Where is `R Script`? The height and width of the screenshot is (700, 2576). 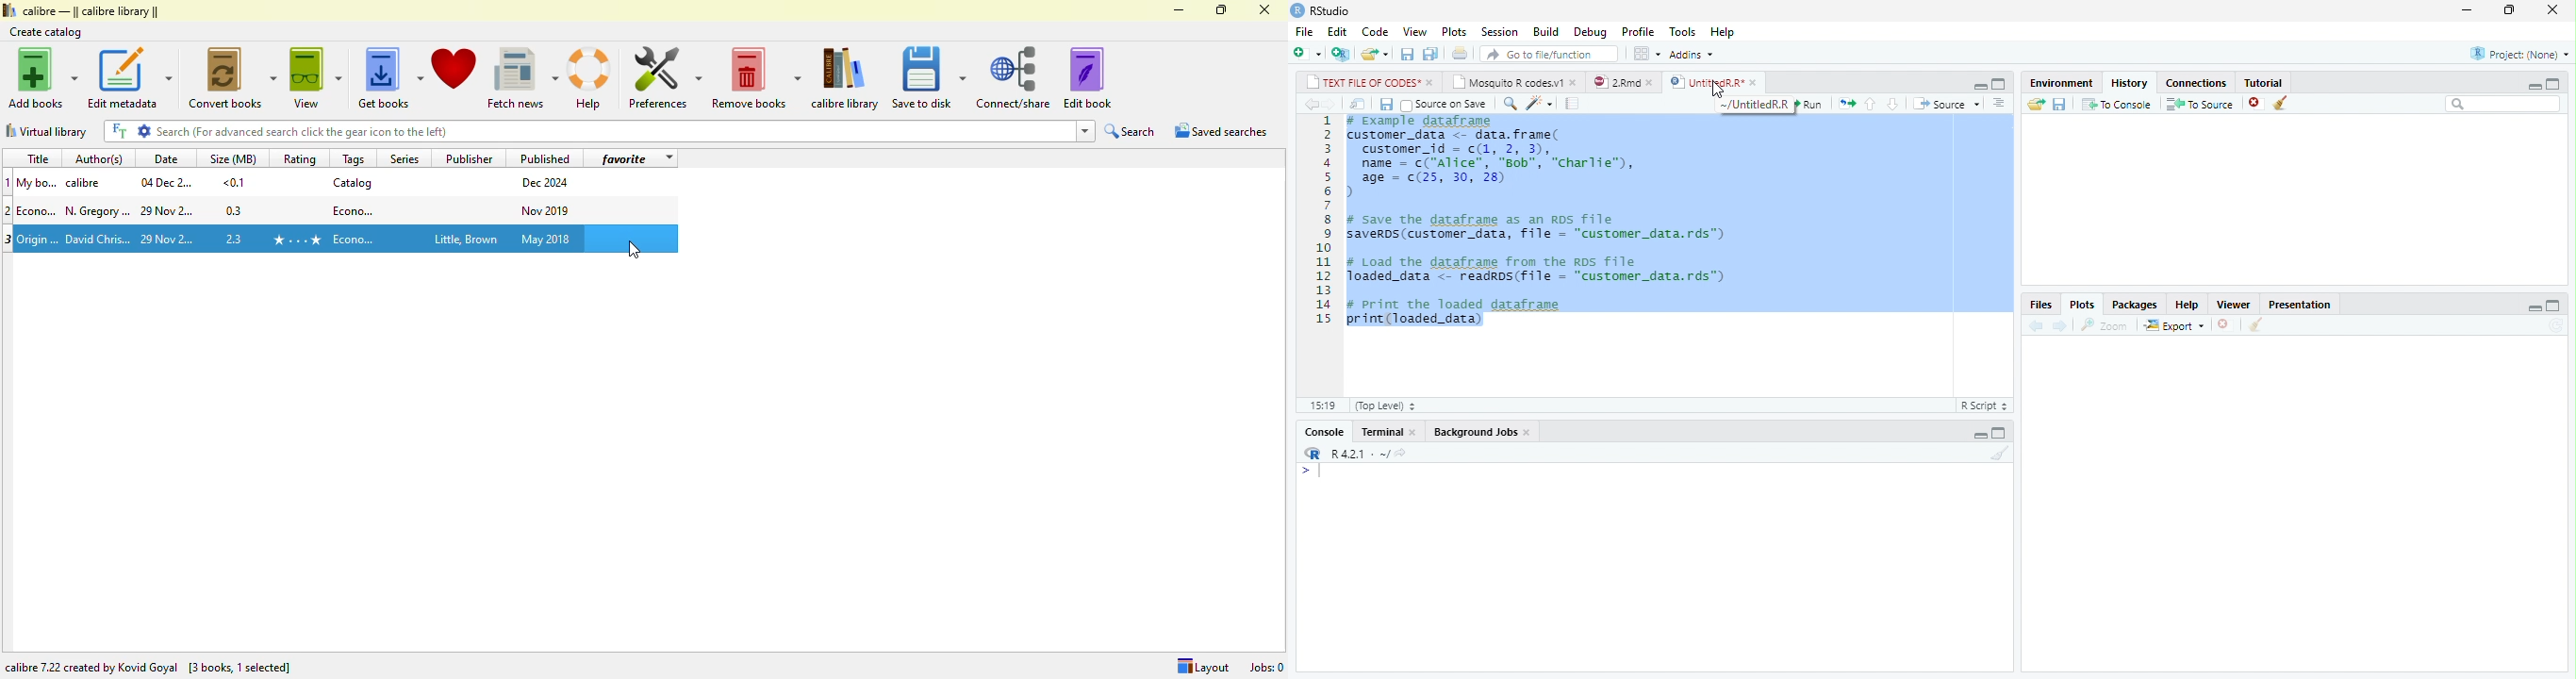
R Script is located at coordinates (1986, 405).